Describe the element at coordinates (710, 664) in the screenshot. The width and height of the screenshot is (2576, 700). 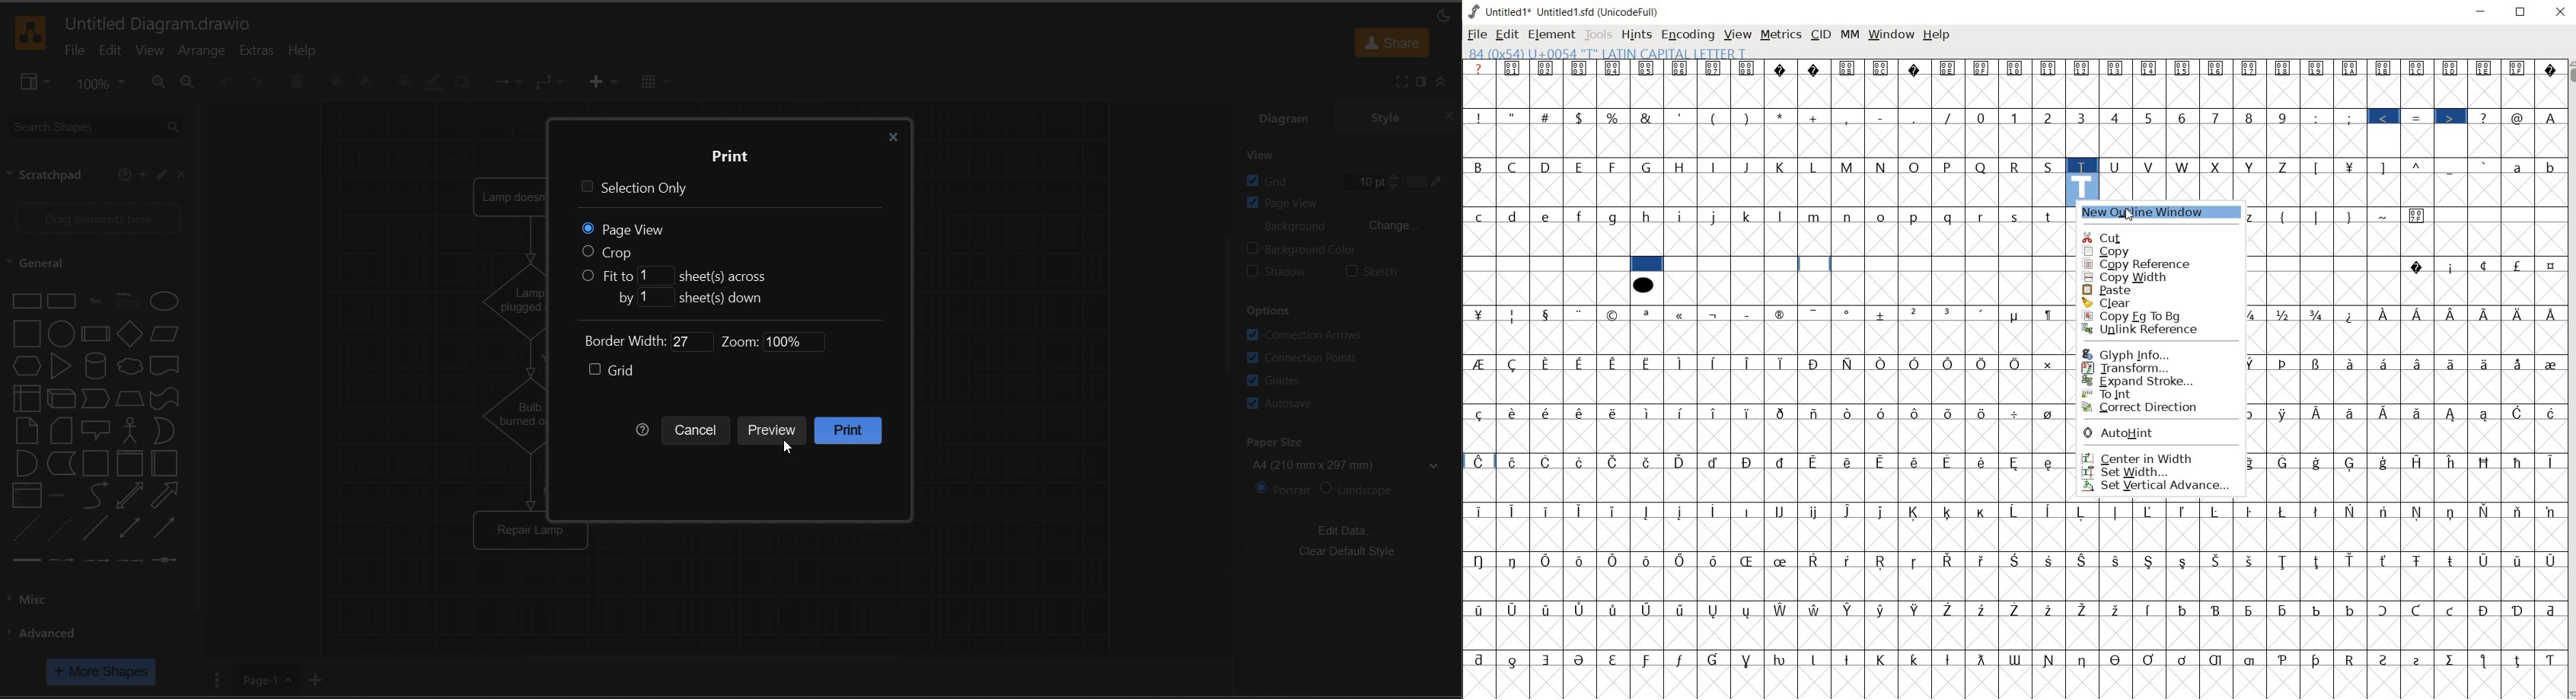
I see `horizontal scroll bar` at that location.